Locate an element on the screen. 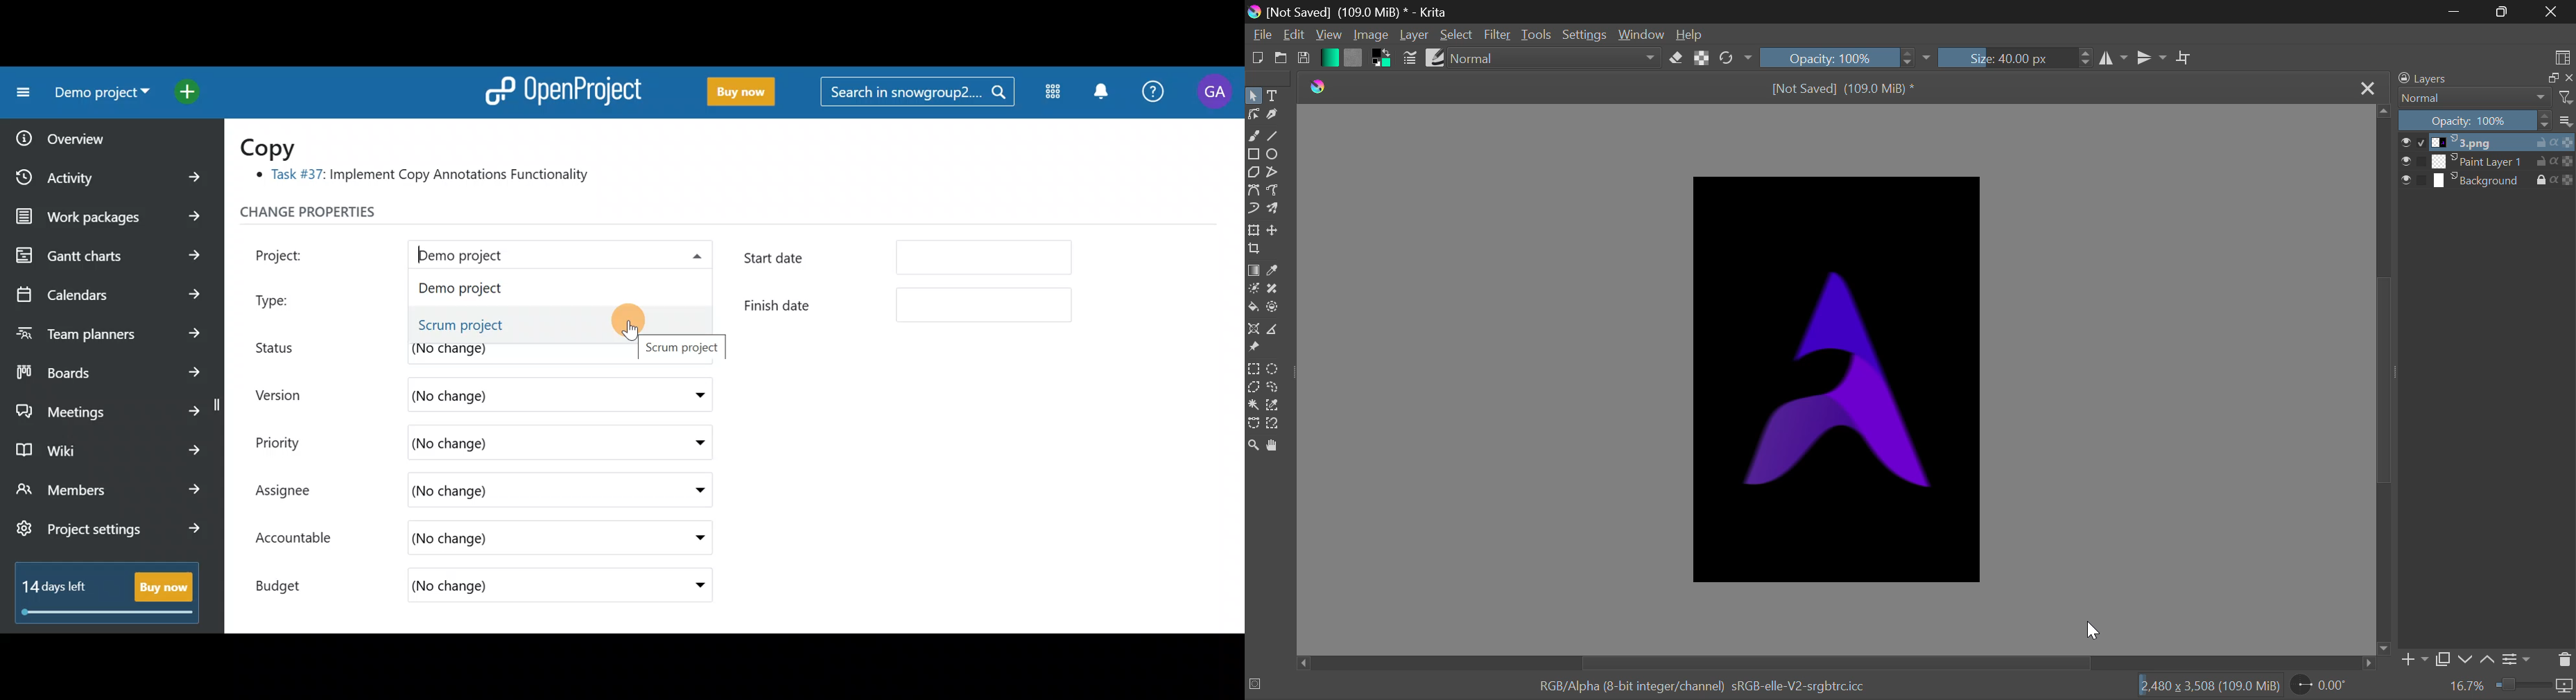 The width and height of the screenshot is (2576, 700). Background is located at coordinates (2487, 180).